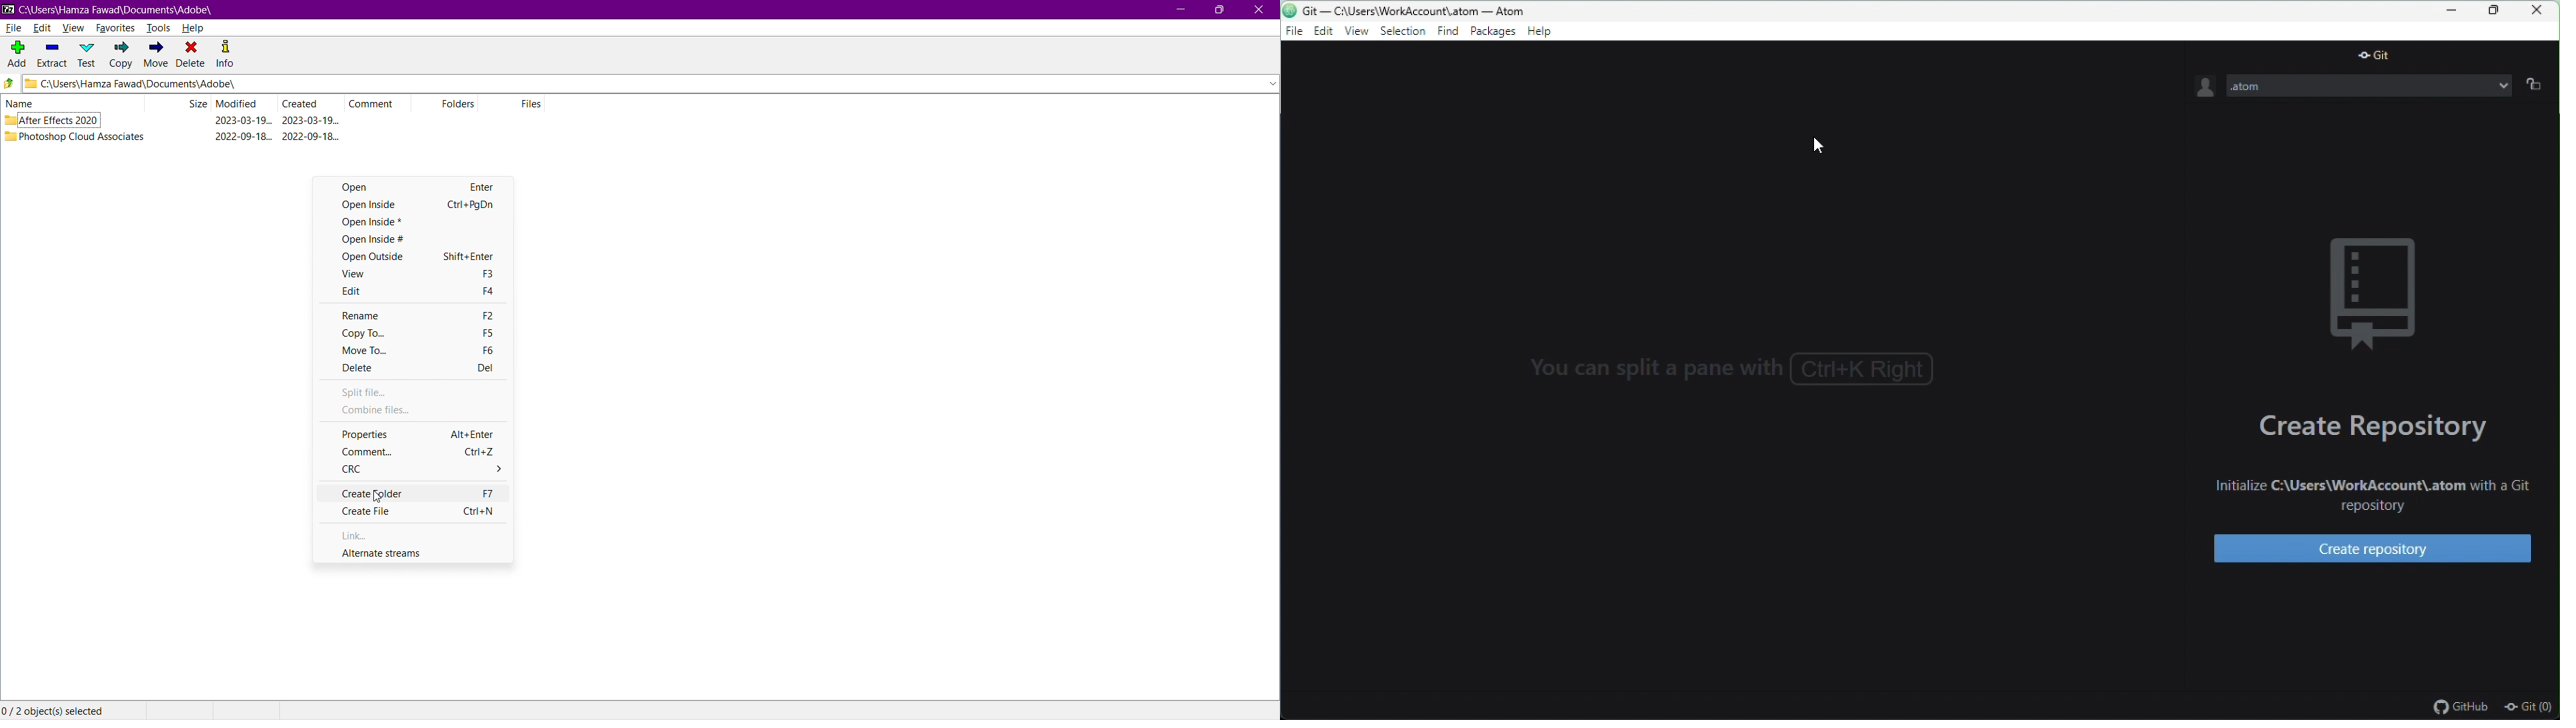 The width and height of the screenshot is (2576, 728). Describe the element at coordinates (649, 85) in the screenshot. I see `Address Bar` at that location.